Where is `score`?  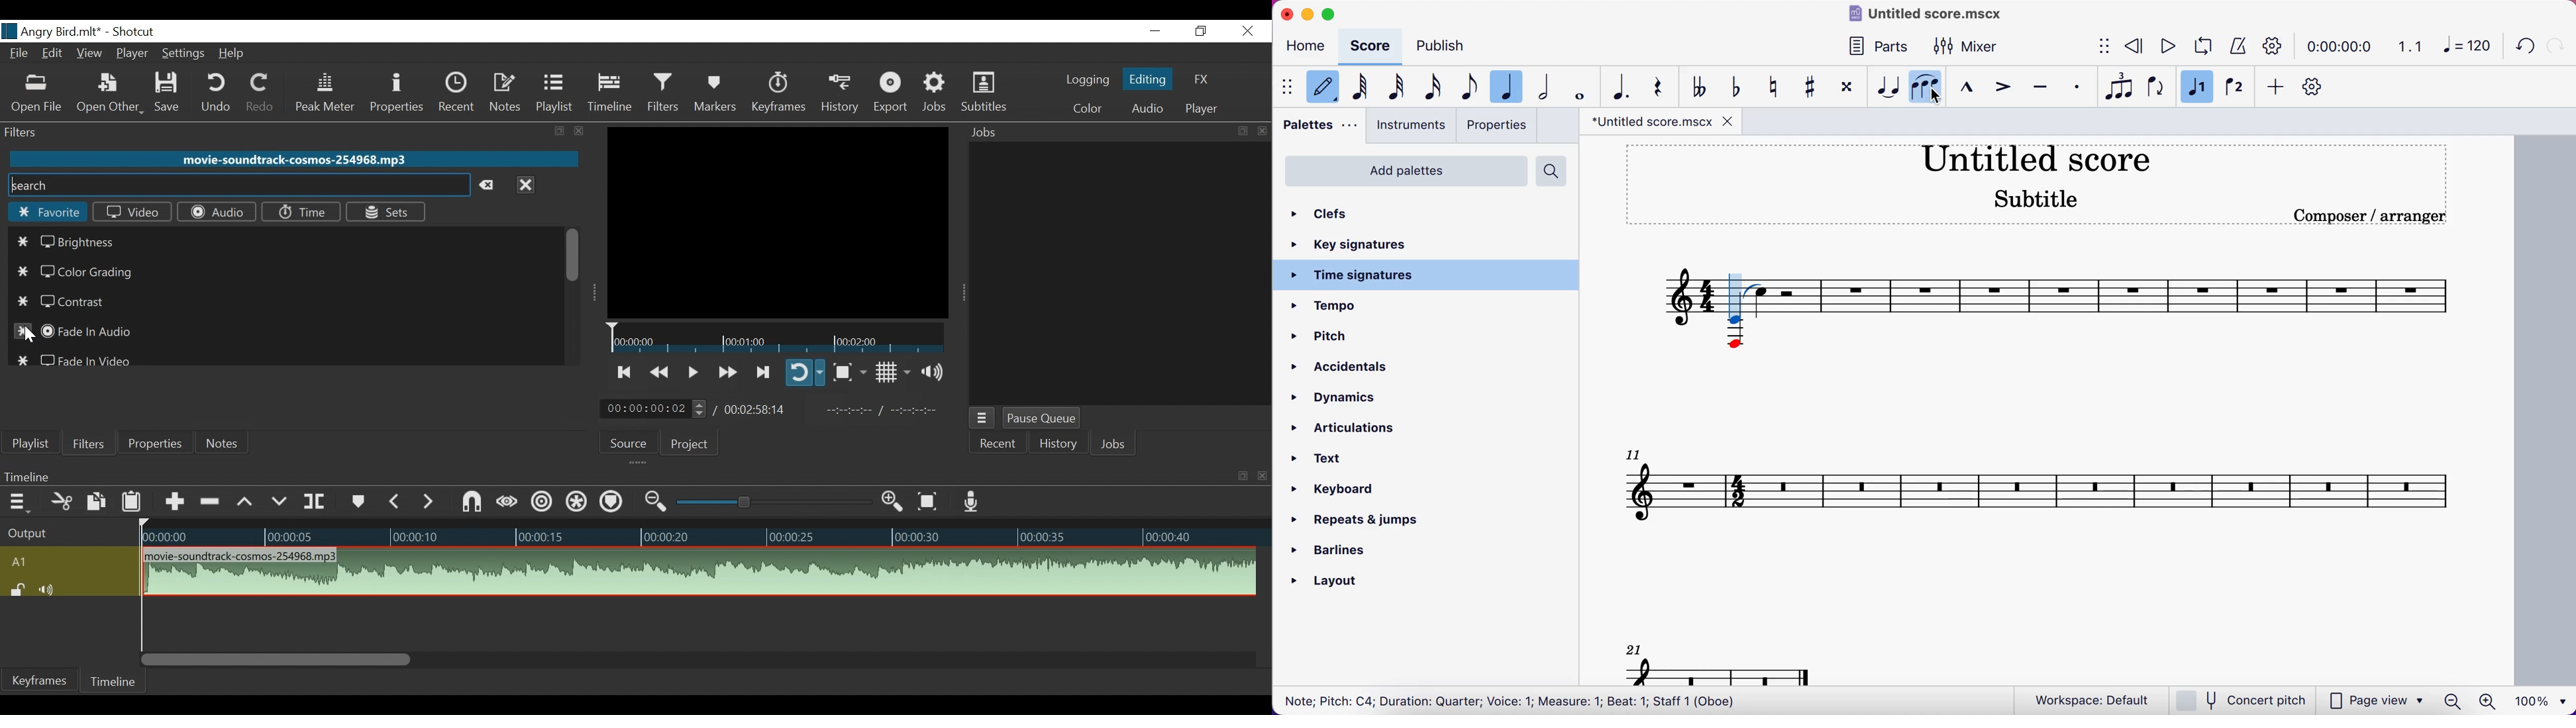 score is located at coordinates (1373, 47).